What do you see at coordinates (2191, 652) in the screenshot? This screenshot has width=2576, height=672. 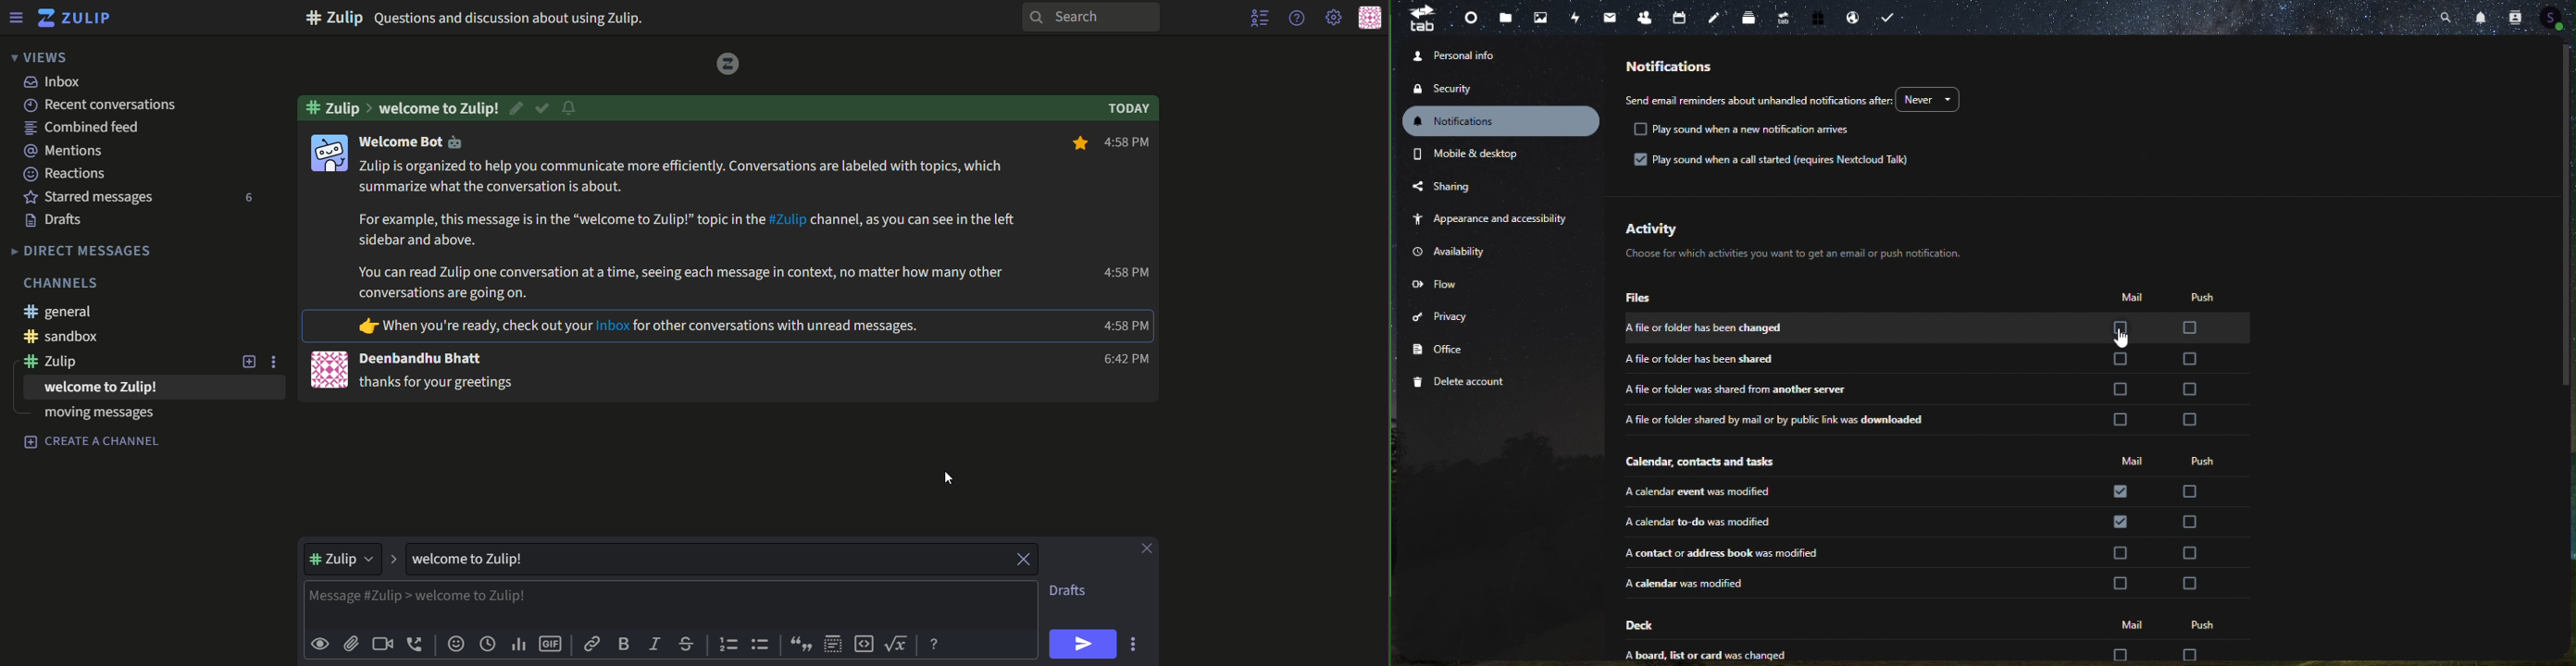 I see `check box` at bounding box center [2191, 652].